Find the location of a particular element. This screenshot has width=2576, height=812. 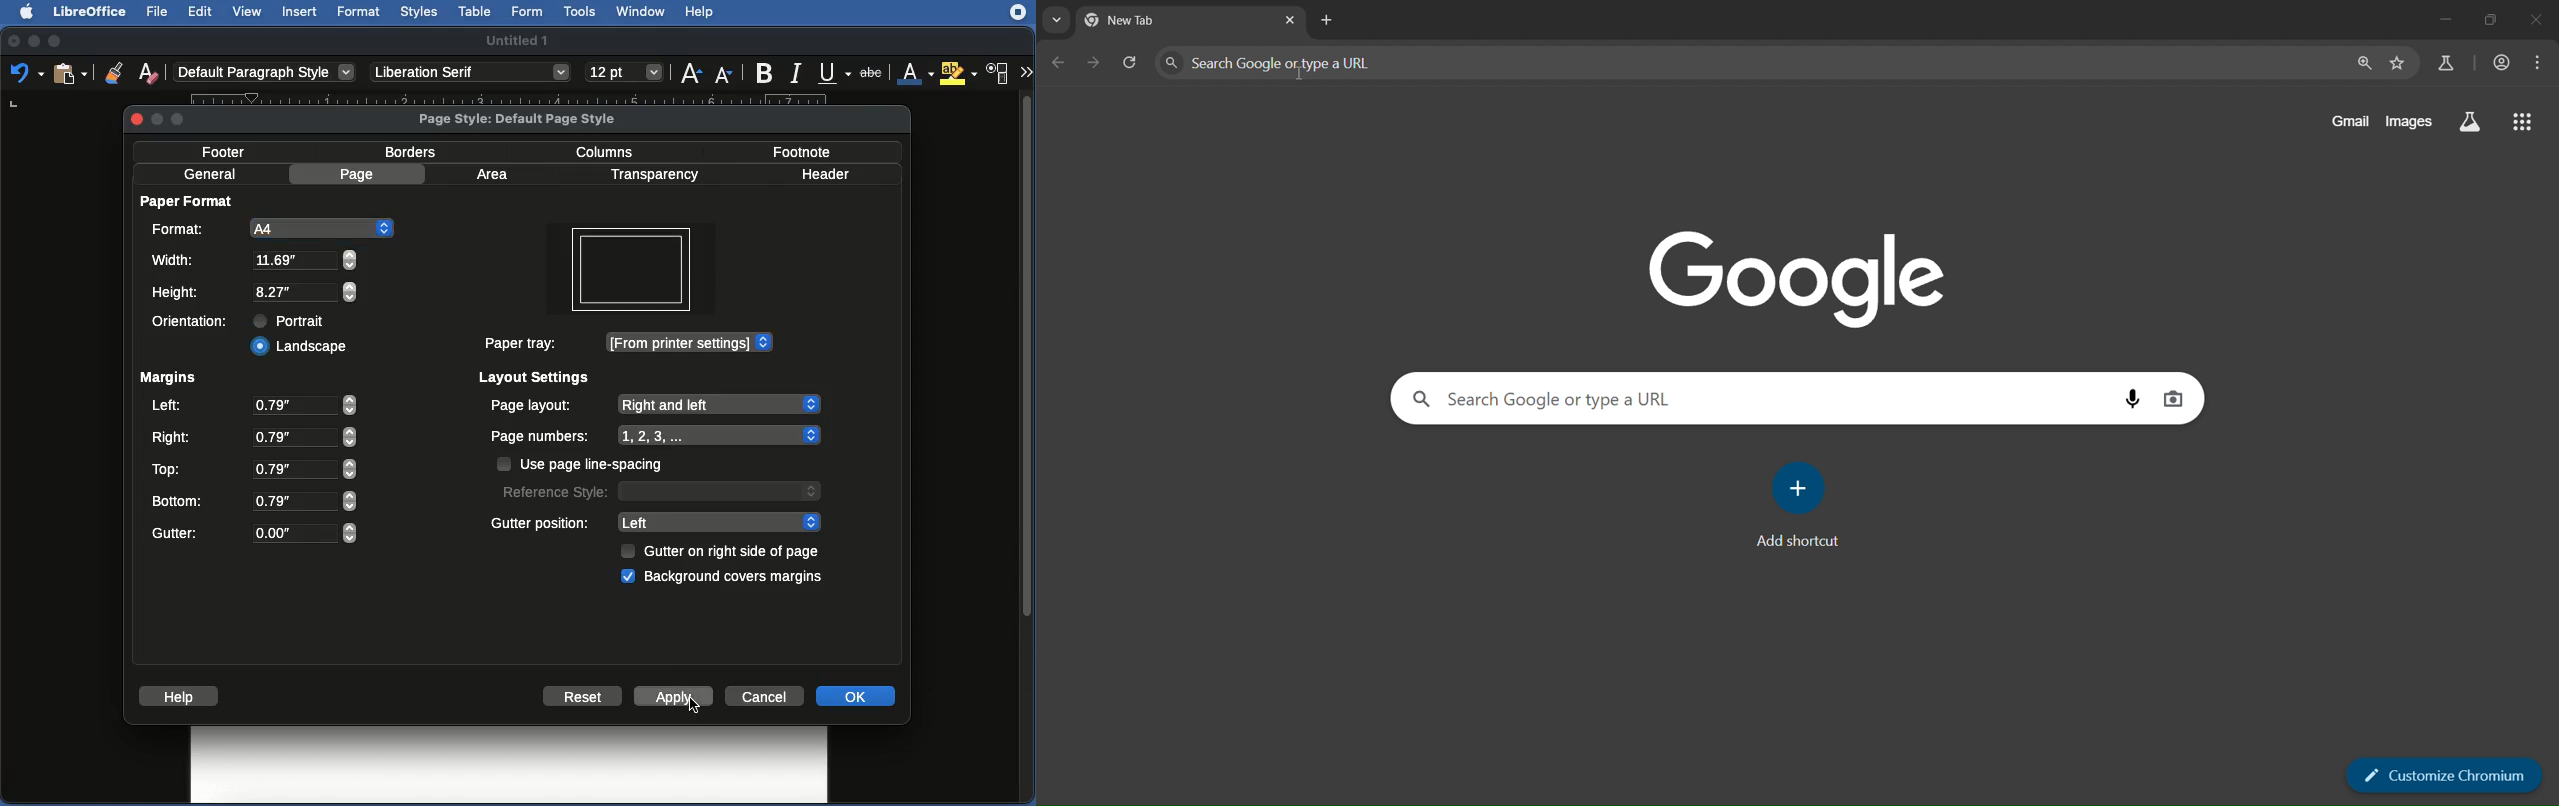

close tab is located at coordinates (1290, 21).